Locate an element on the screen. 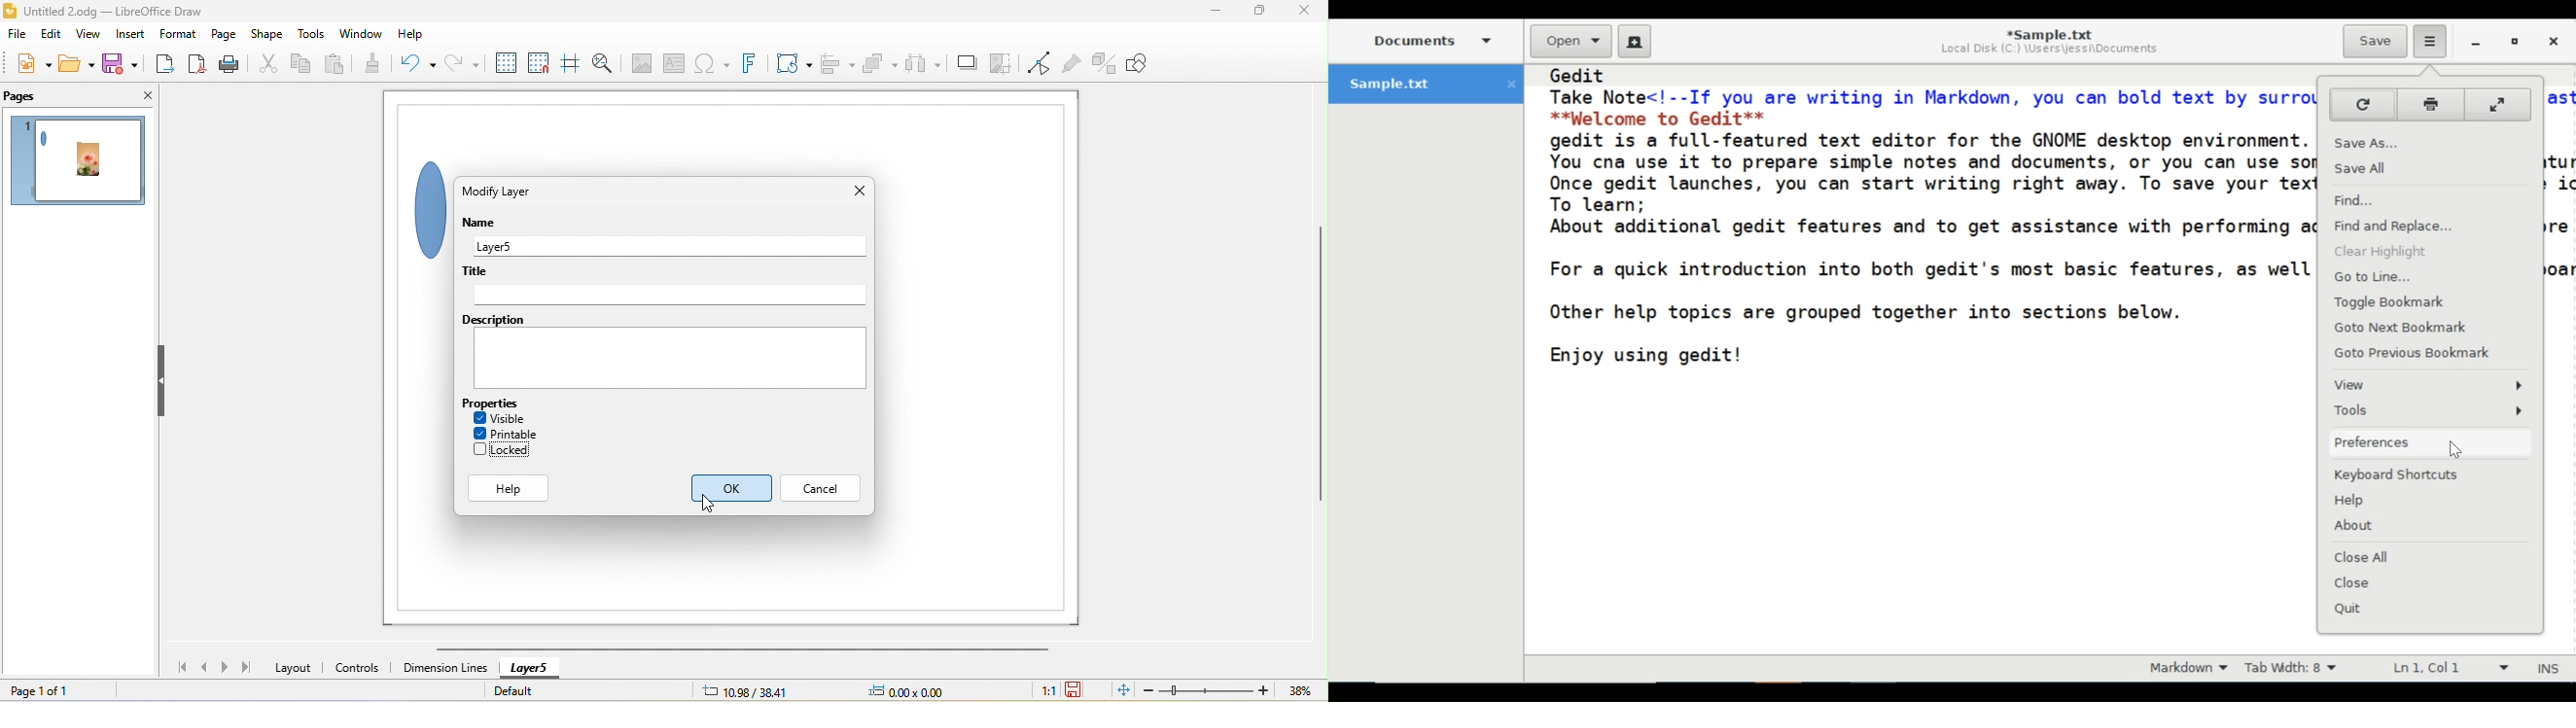 The width and height of the screenshot is (2576, 728). cancel is located at coordinates (819, 488).